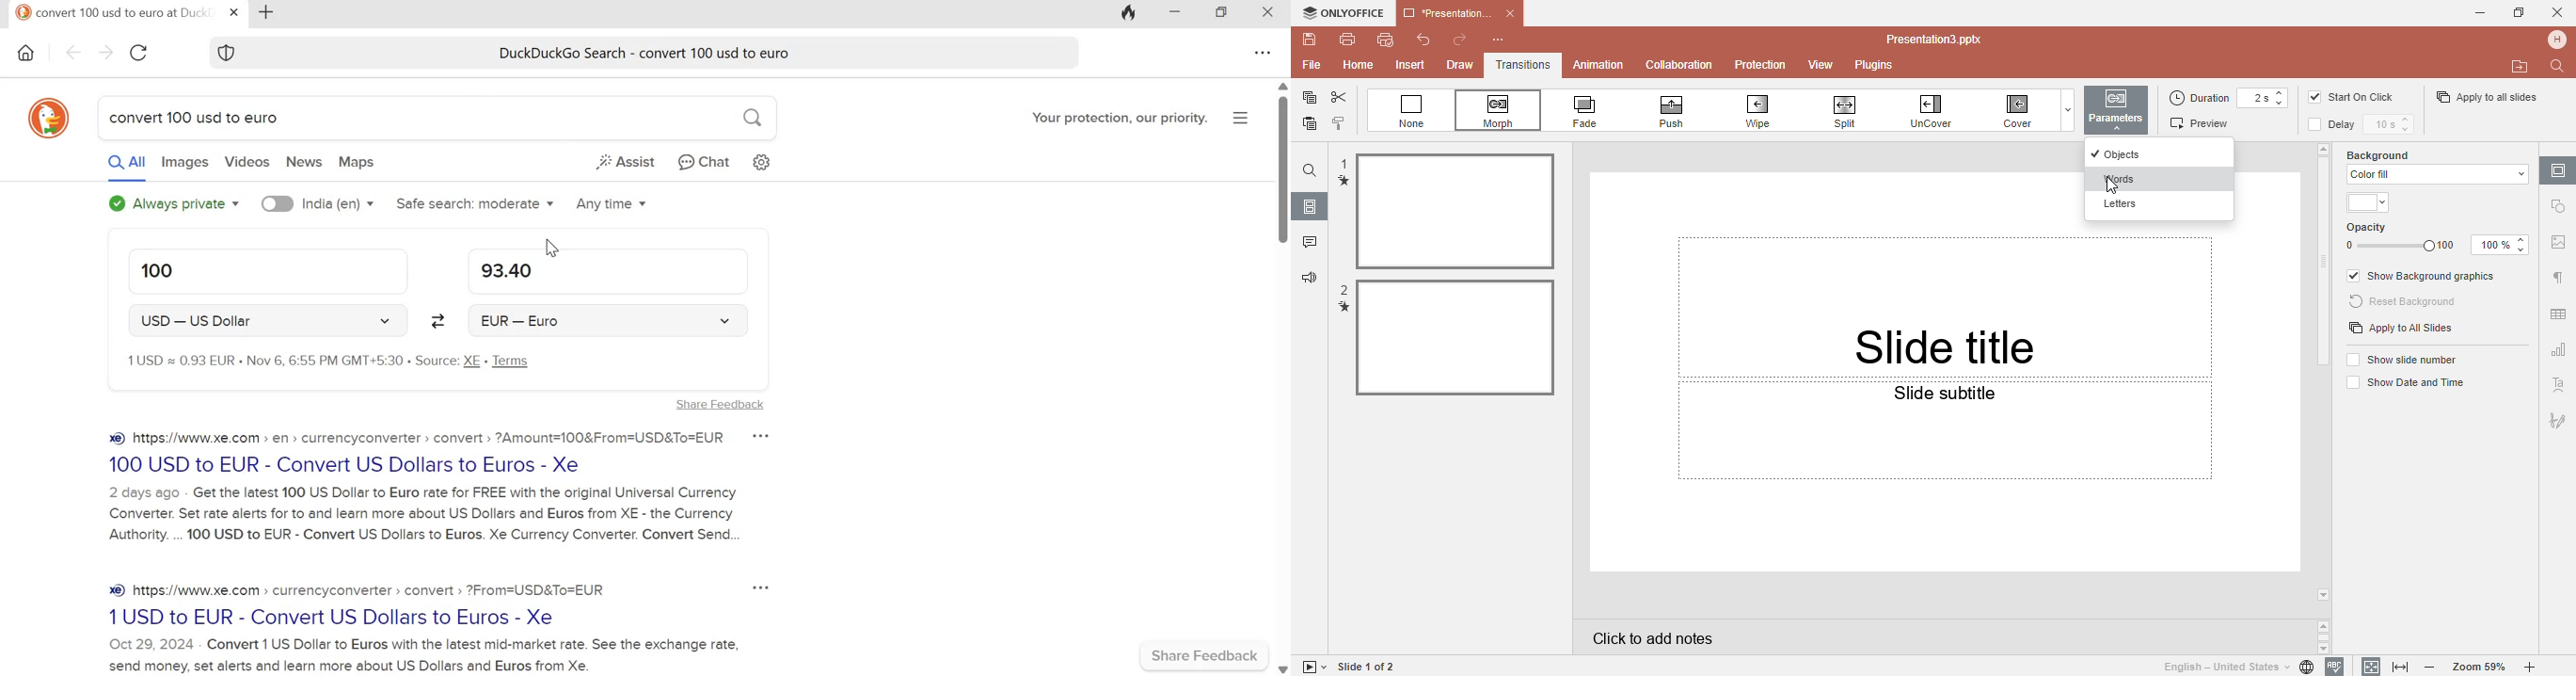  Describe the element at coordinates (106, 52) in the screenshot. I see `Go forward one page` at that location.